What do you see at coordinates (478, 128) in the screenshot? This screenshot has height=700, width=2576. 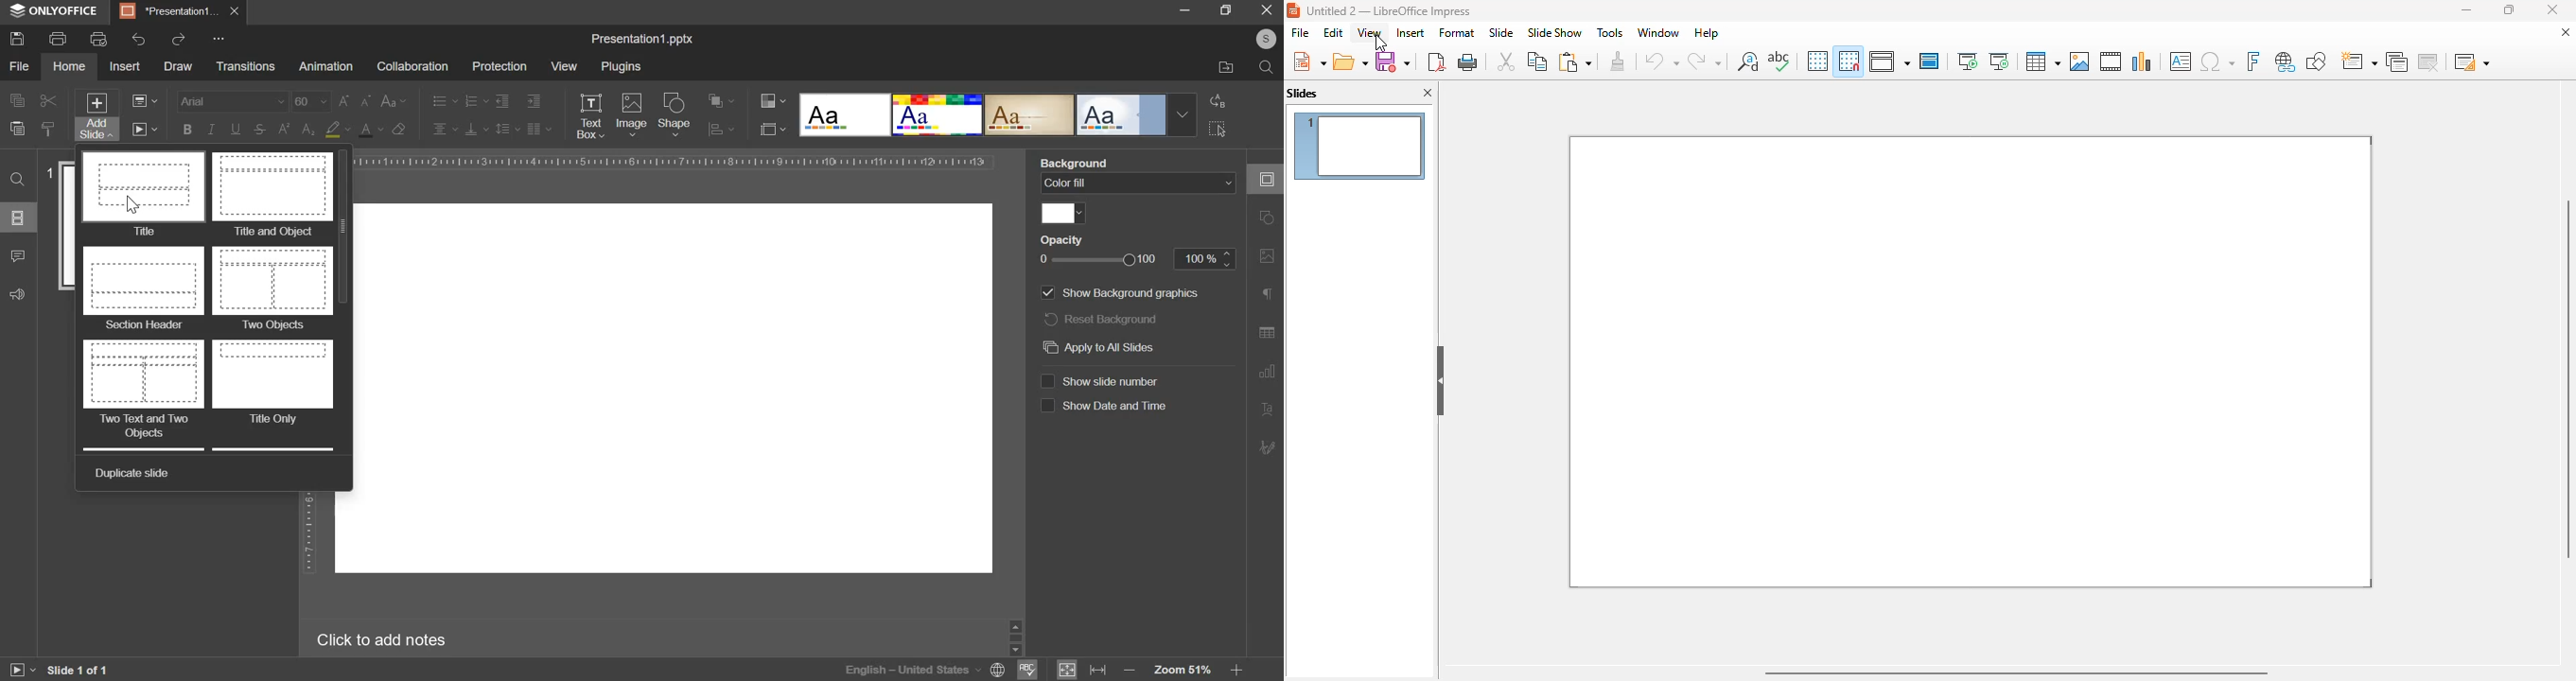 I see `vertical alignment` at bounding box center [478, 128].